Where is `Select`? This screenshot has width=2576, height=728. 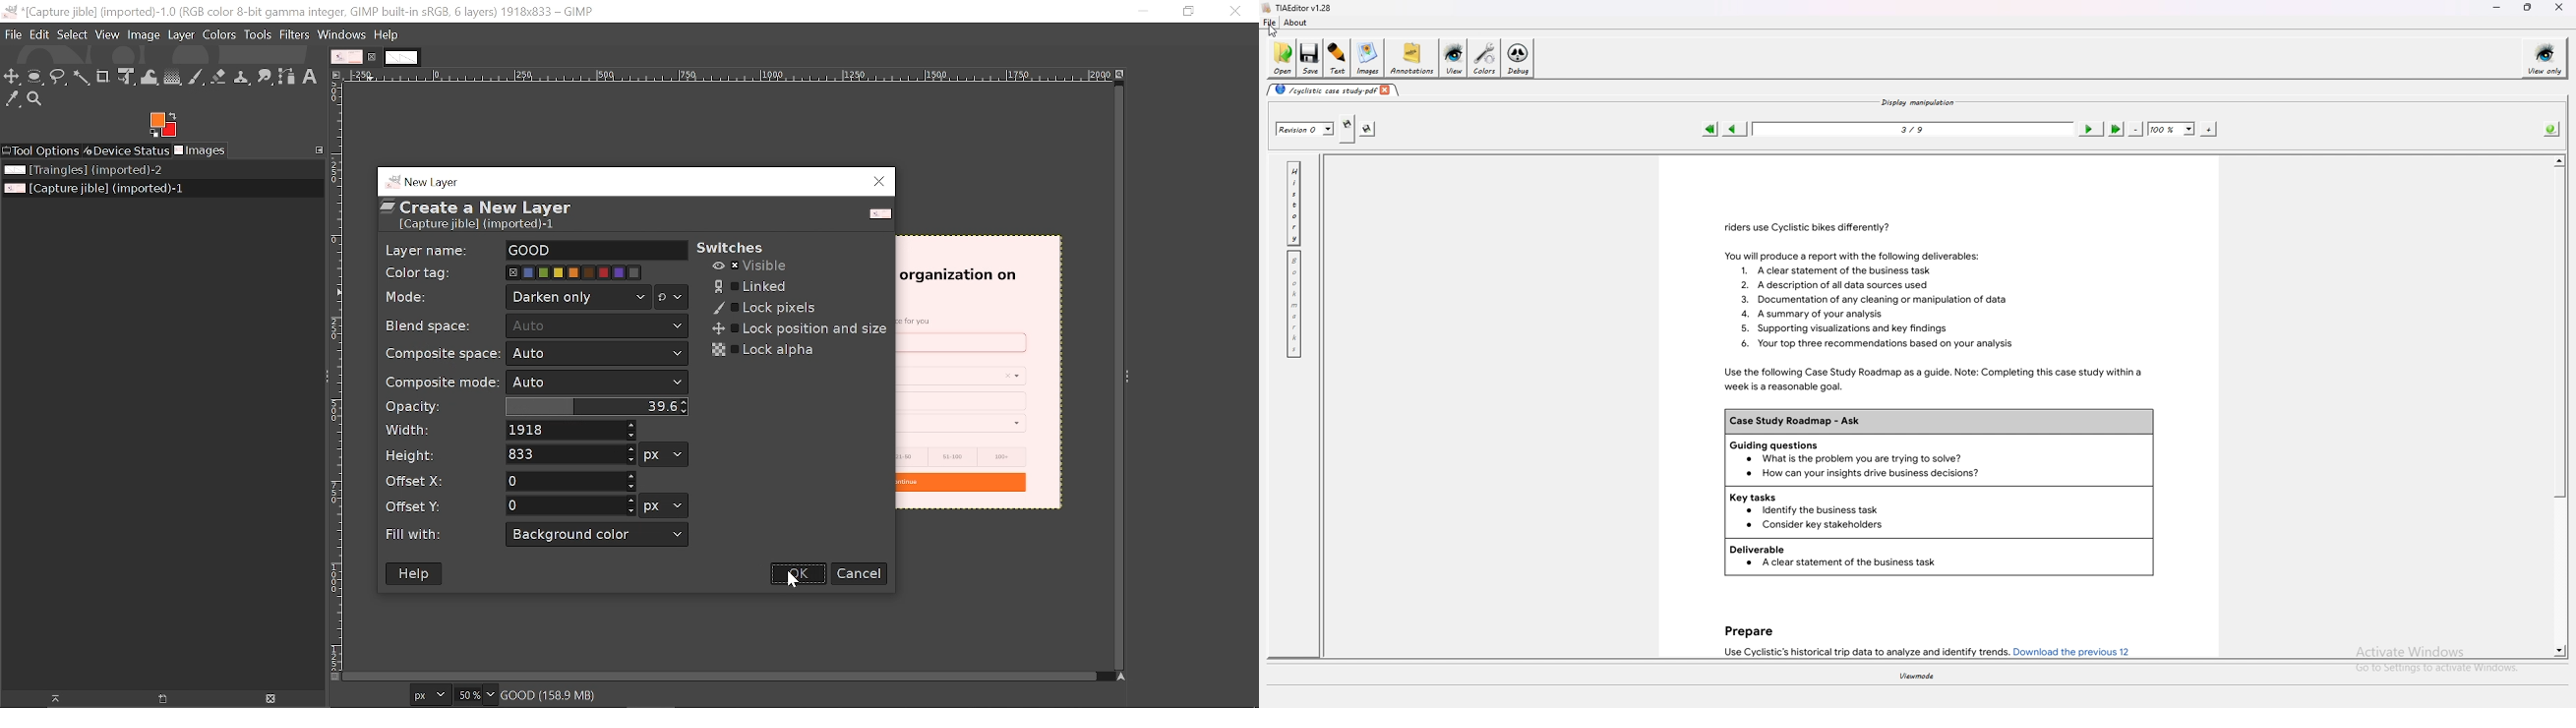 Select is located at coordinates (72, 35).